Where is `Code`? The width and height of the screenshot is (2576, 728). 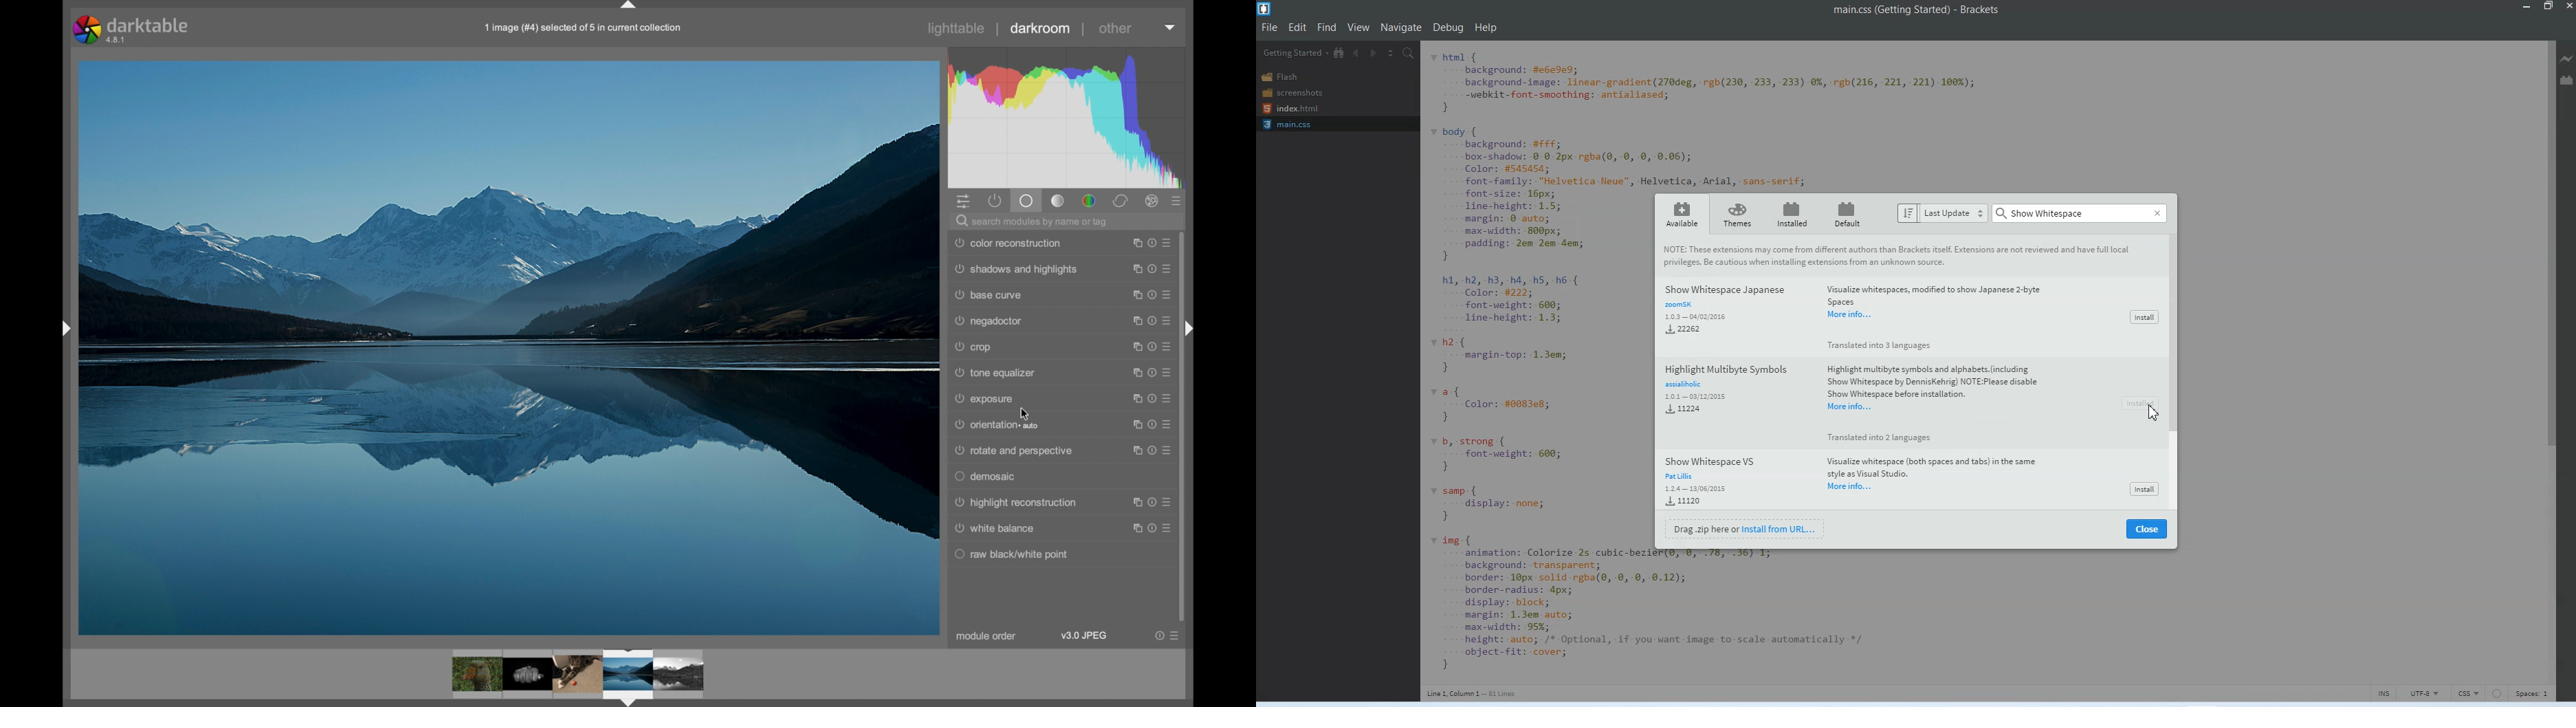
Code is located at coordinates (1524, 368).